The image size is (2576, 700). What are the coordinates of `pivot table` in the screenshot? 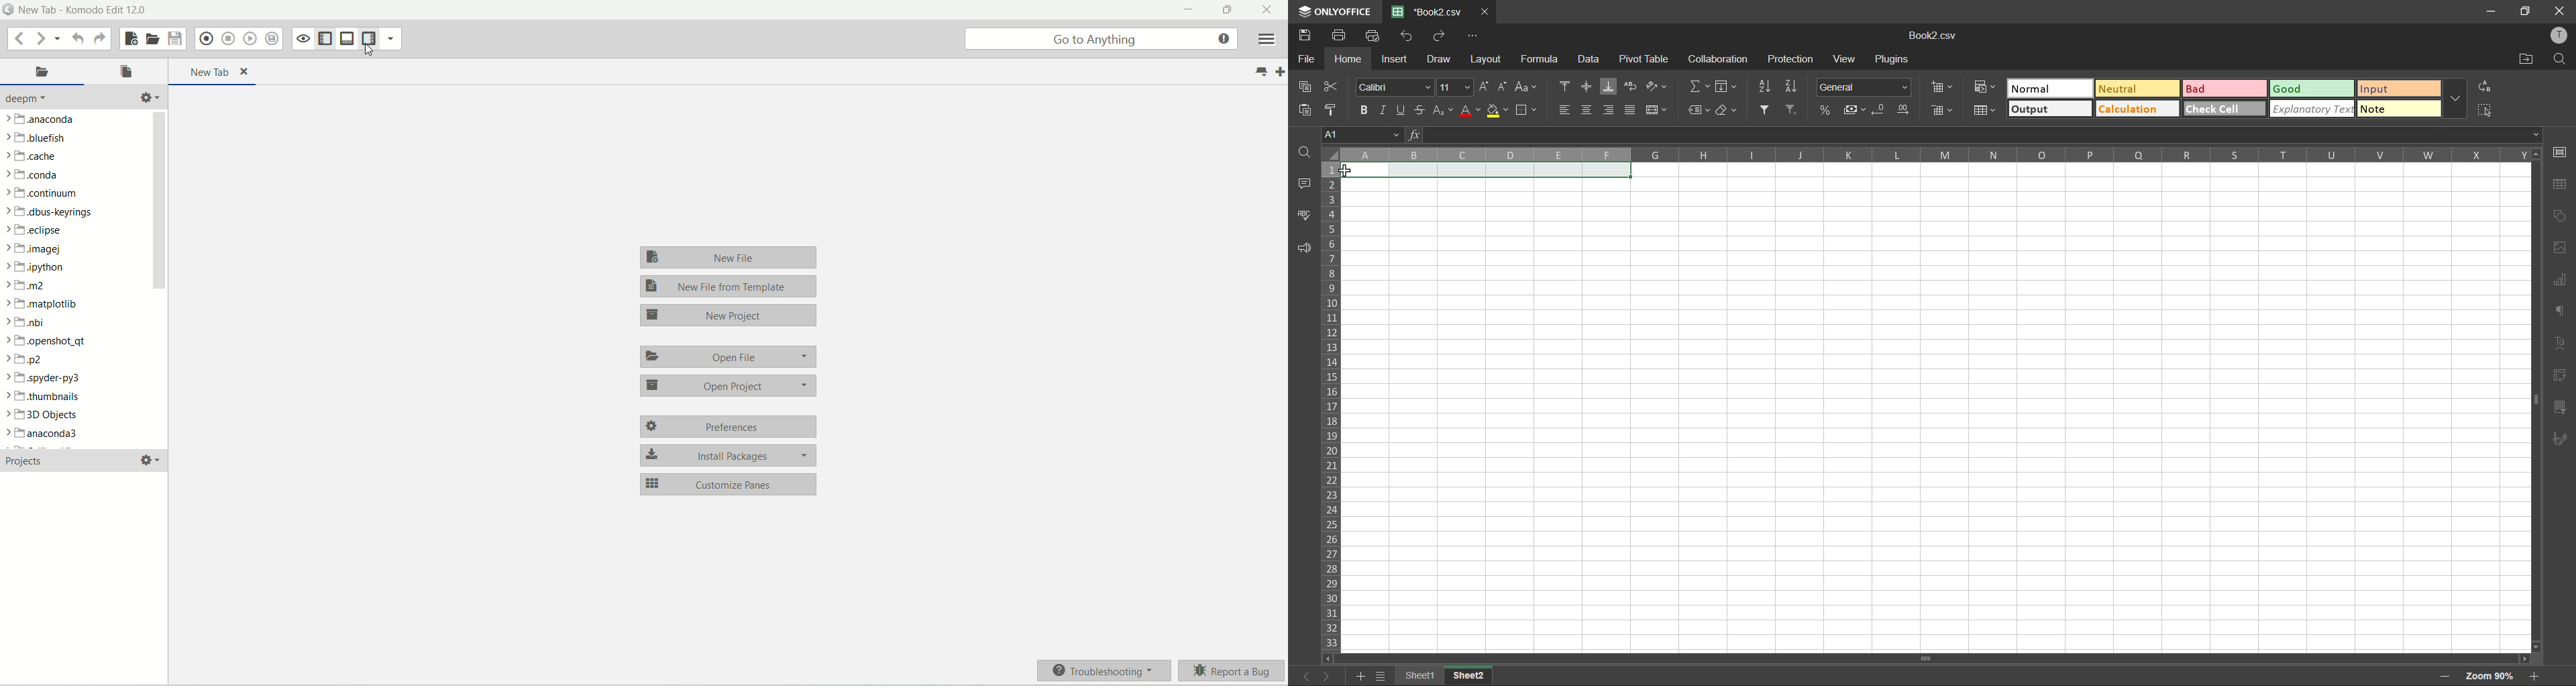 It's located at (1645, 62).